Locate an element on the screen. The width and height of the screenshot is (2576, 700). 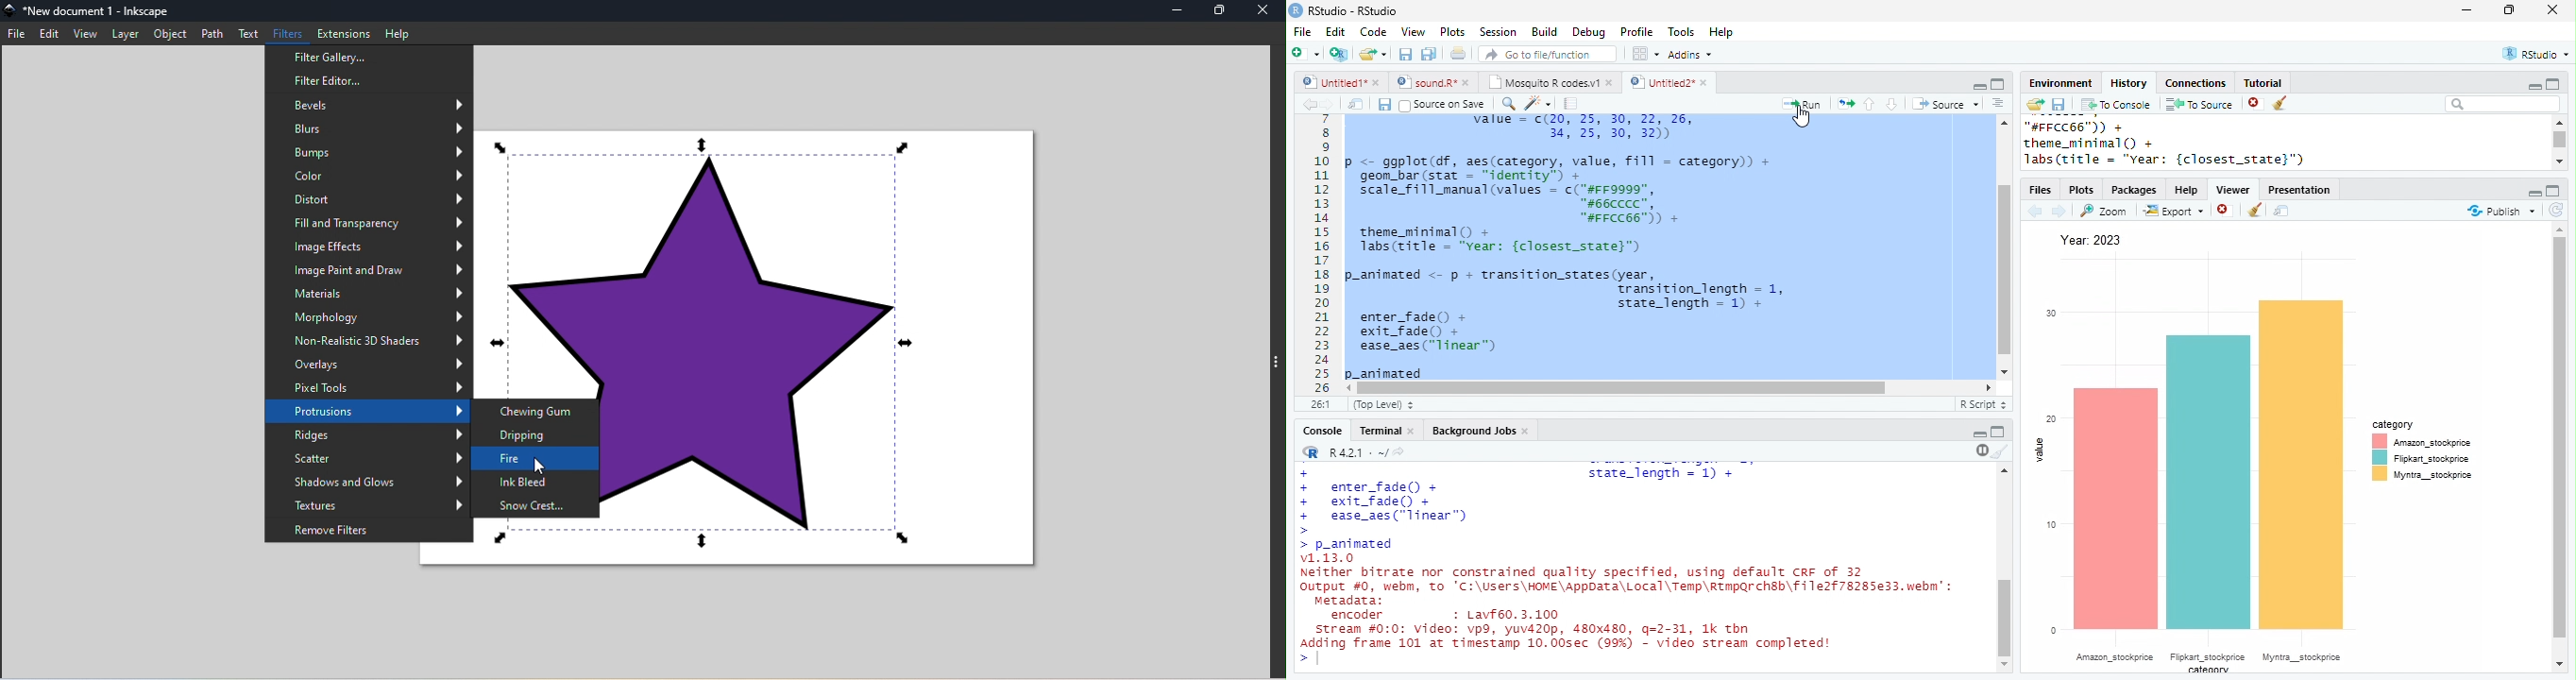
scroll up  is located at coordinates (2005, 122).